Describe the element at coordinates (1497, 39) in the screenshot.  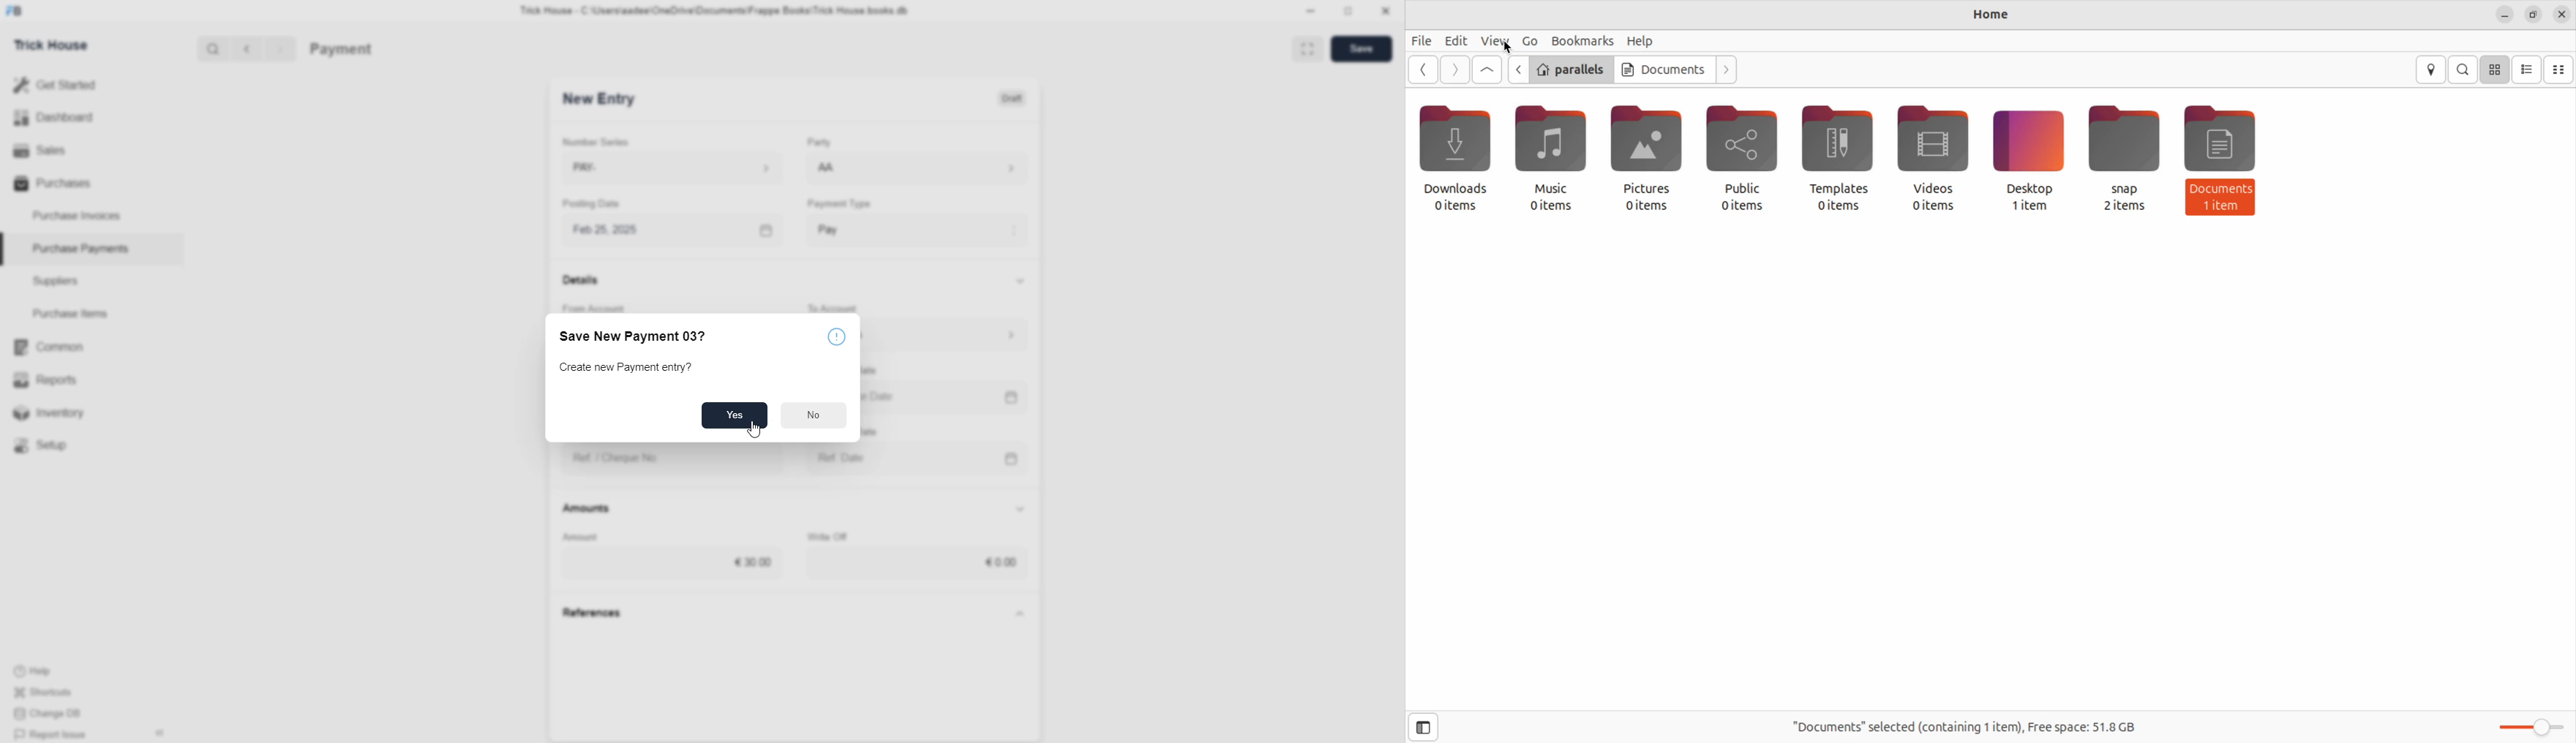
I see `View` at that location.